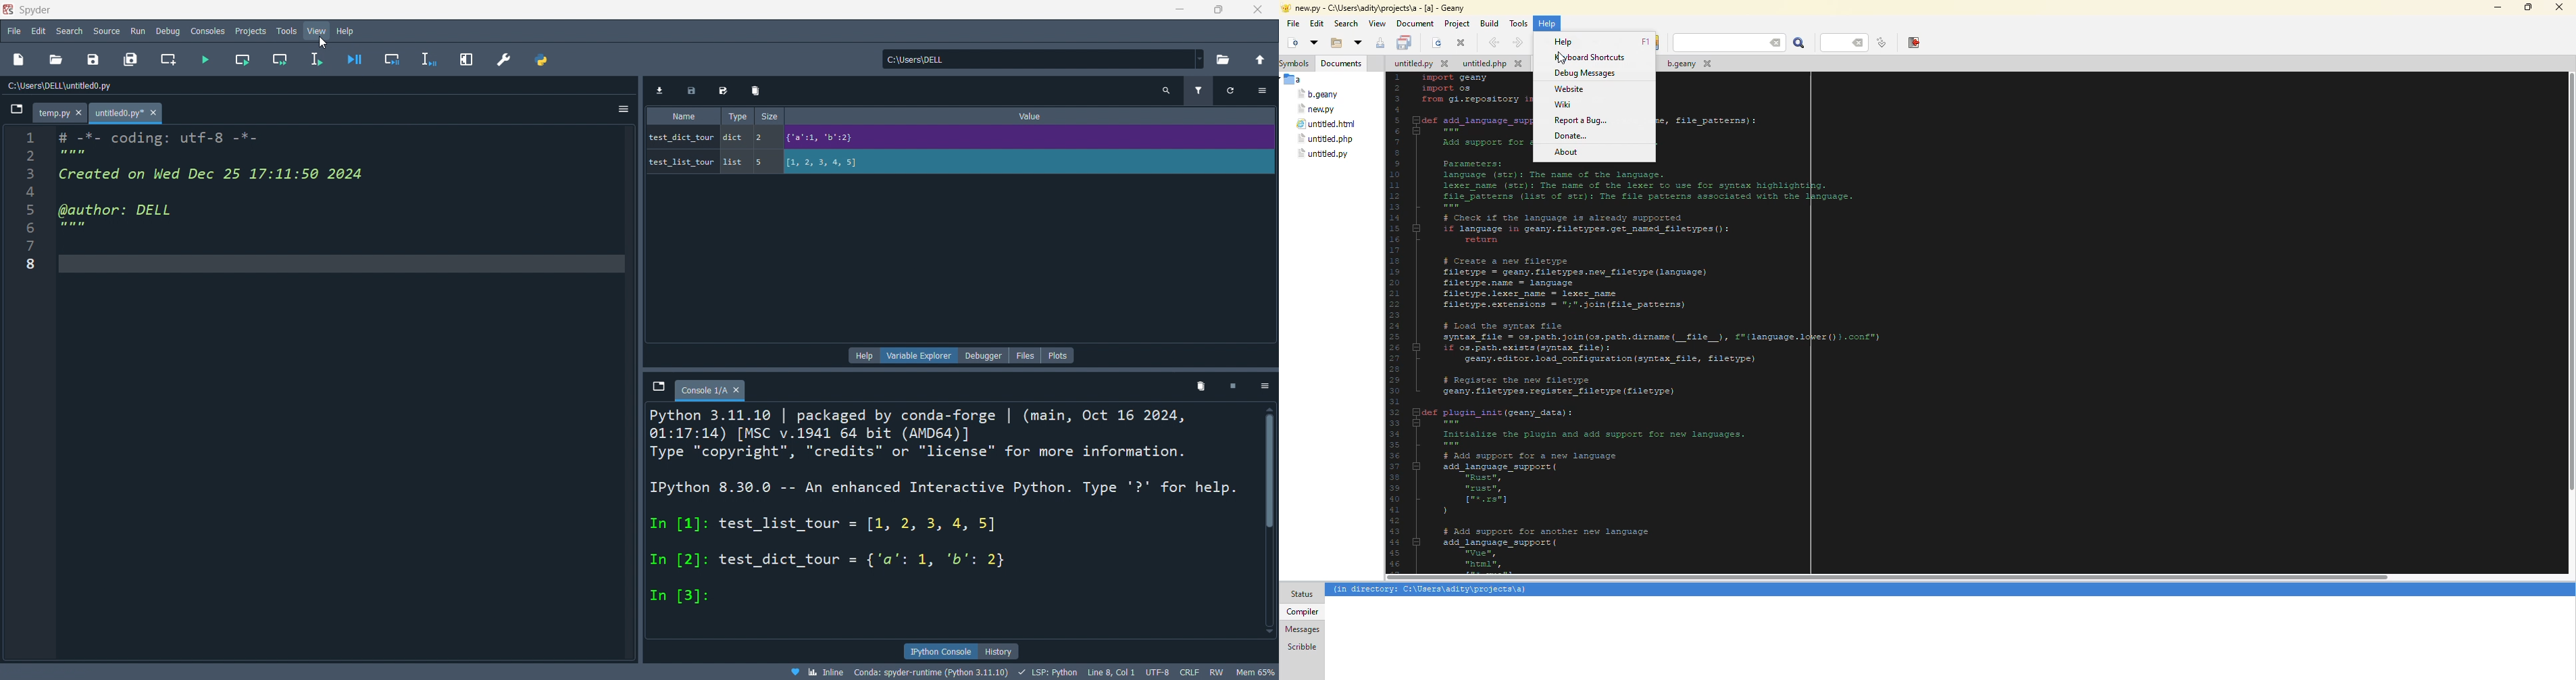 The width and height of the screenshot is (2576, 700). I want to click on save as, so click(726, 89).